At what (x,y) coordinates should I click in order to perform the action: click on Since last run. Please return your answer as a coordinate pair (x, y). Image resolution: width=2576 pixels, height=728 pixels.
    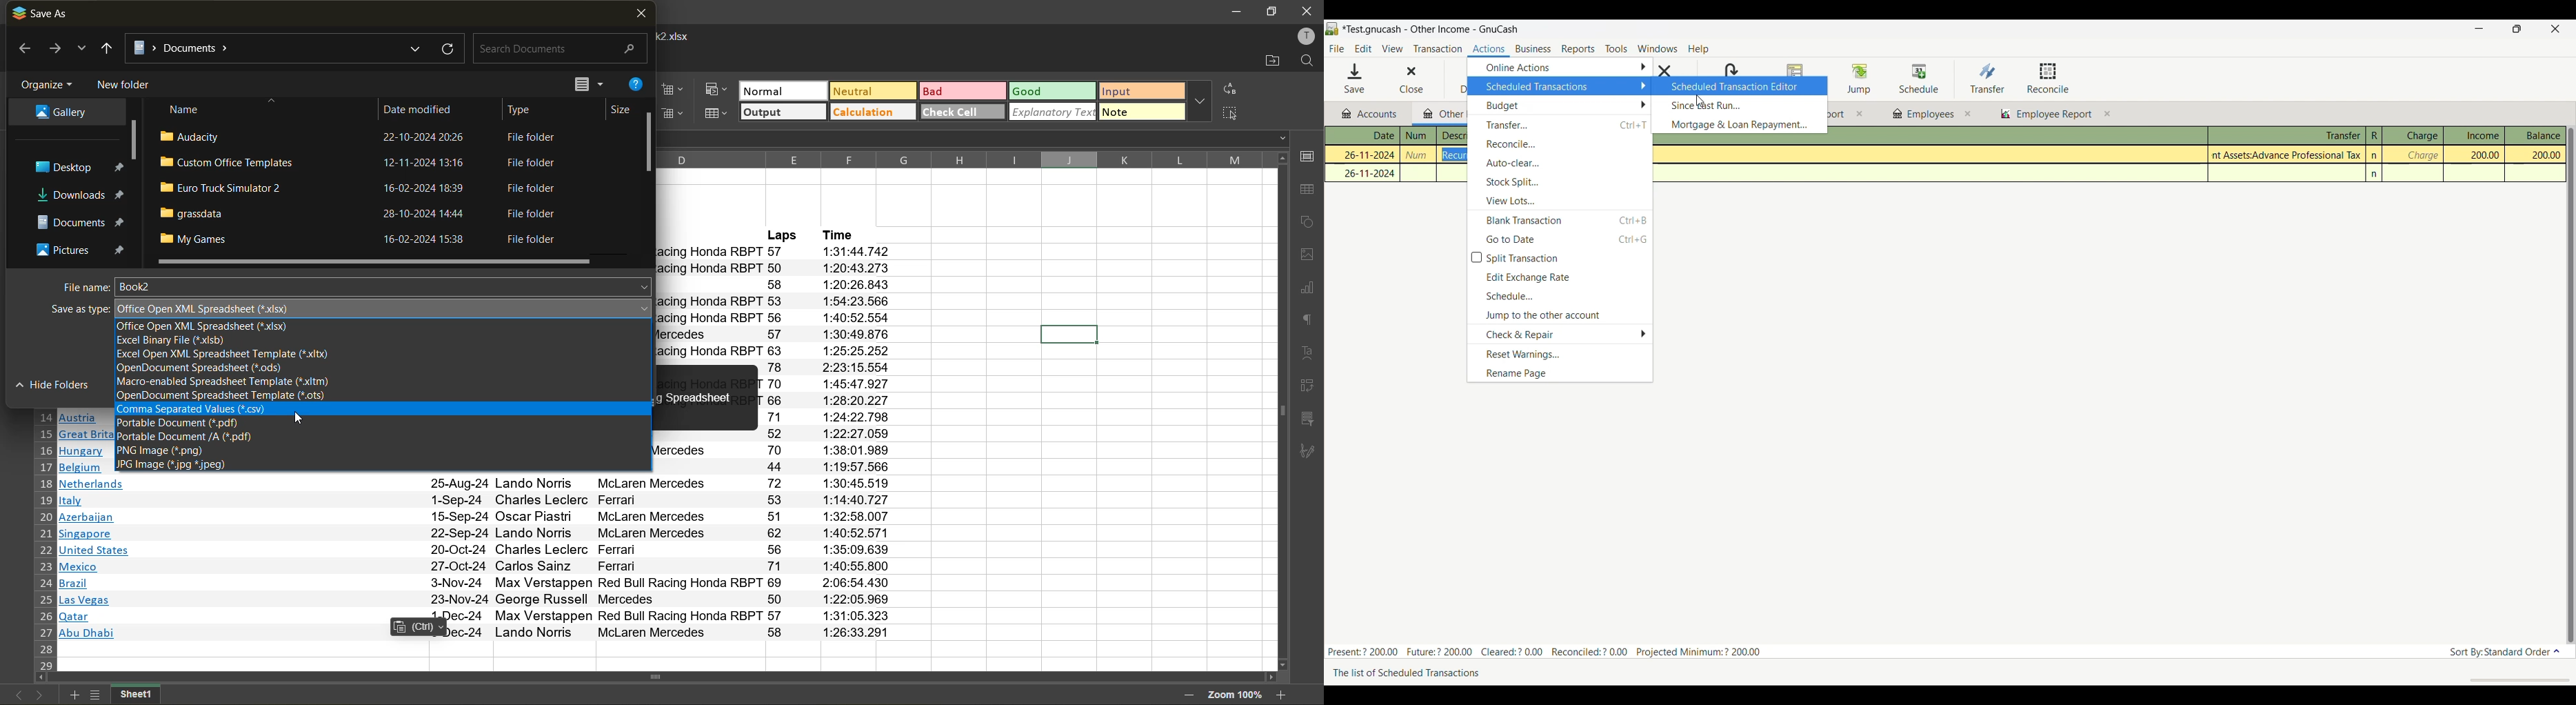
    Looking at the image, I should click on (1740, 105).